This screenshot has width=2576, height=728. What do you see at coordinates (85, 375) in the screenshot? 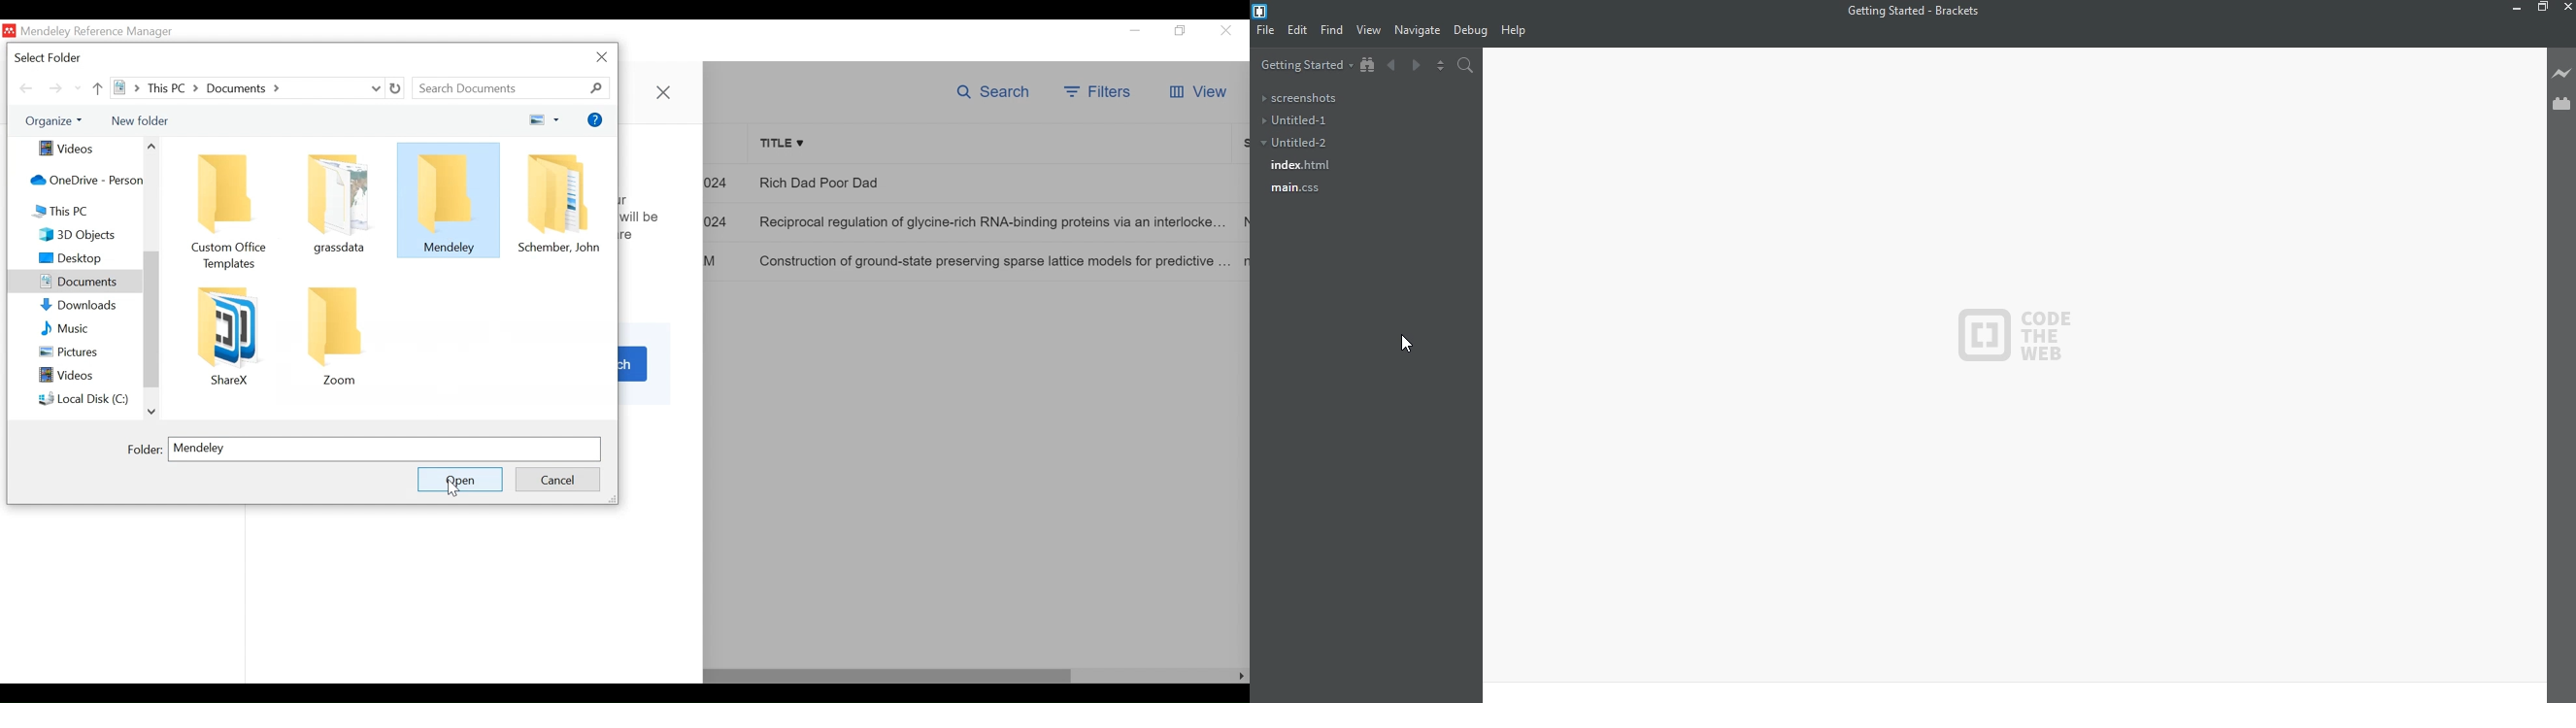
I see `Videos` at bounding box center [85, 375].